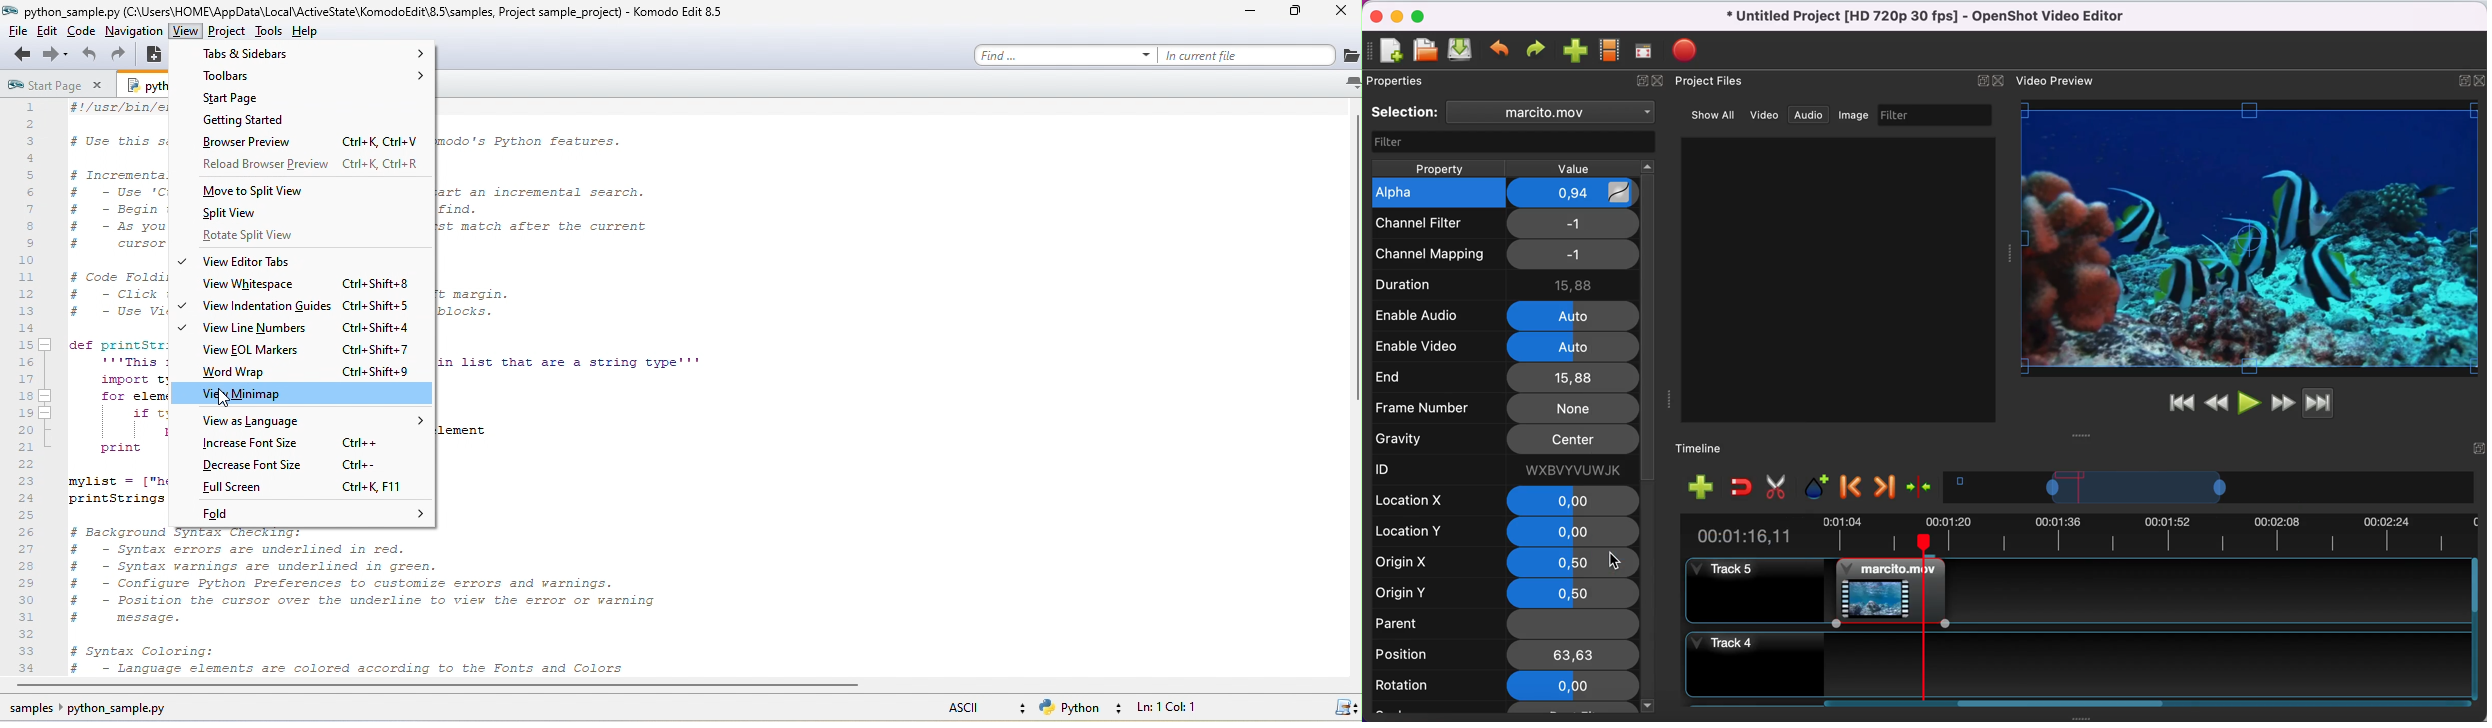 This screenshot has height=728, width=2492. I want to click on video preview, so click(2060, 82).